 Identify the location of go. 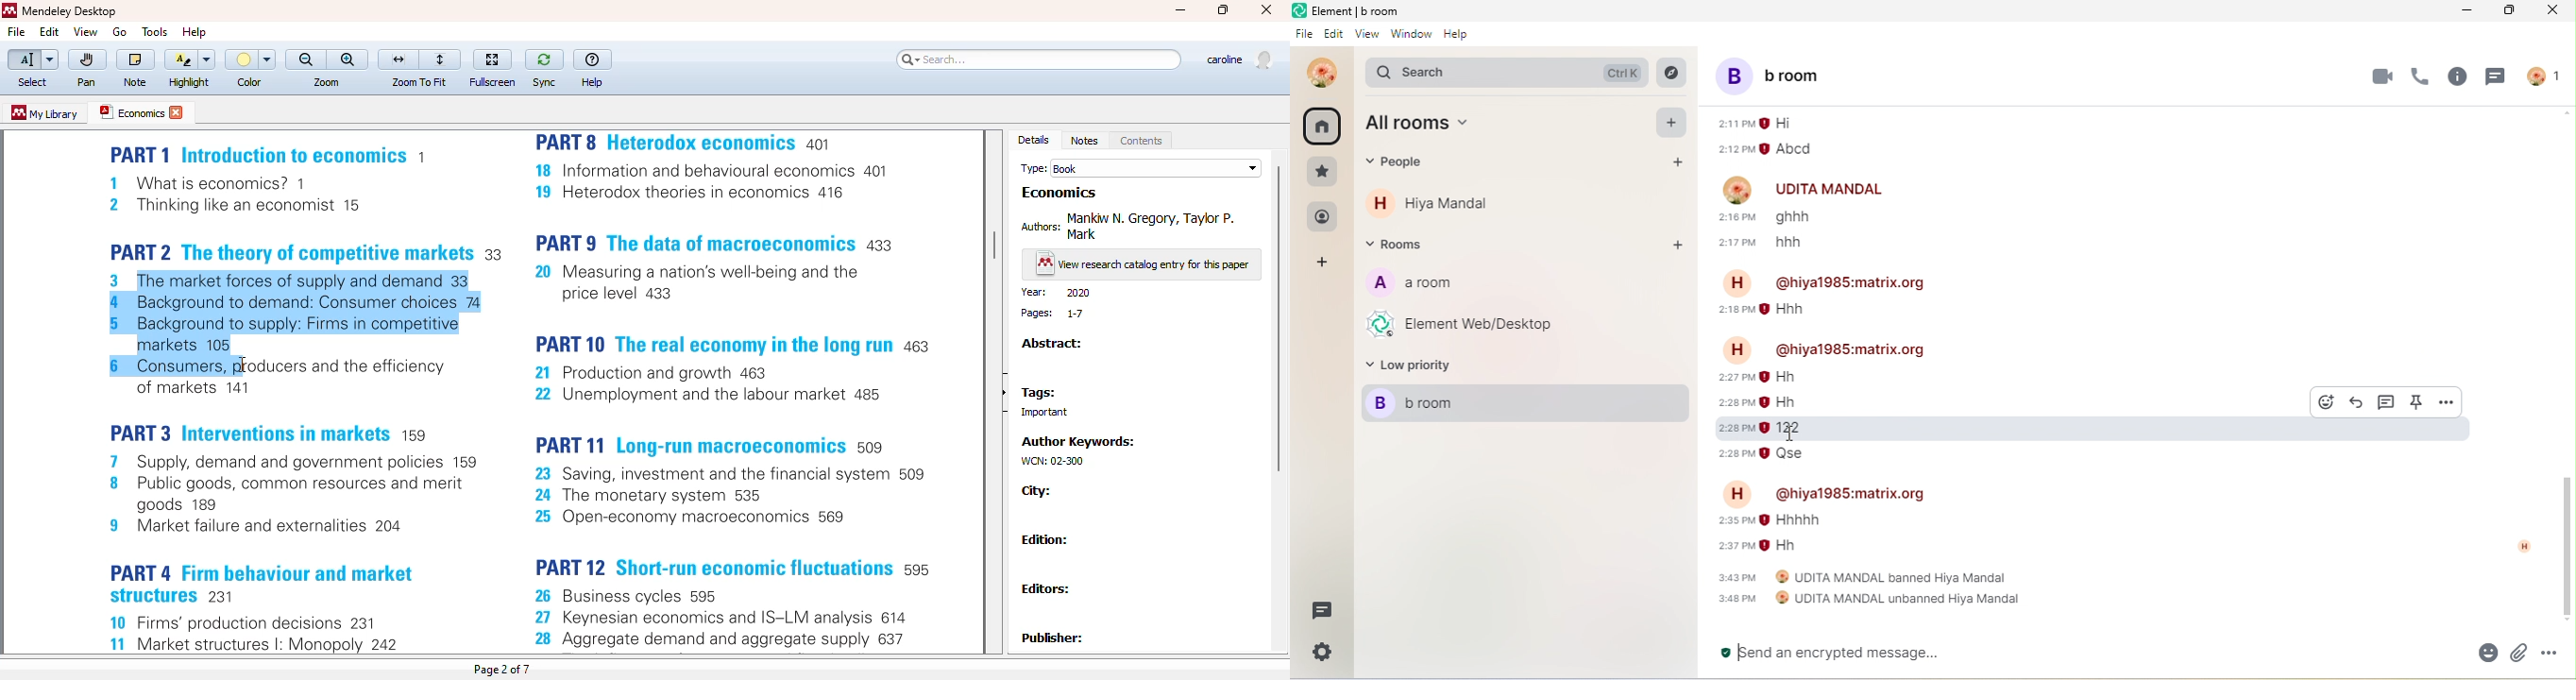
(119, 32).